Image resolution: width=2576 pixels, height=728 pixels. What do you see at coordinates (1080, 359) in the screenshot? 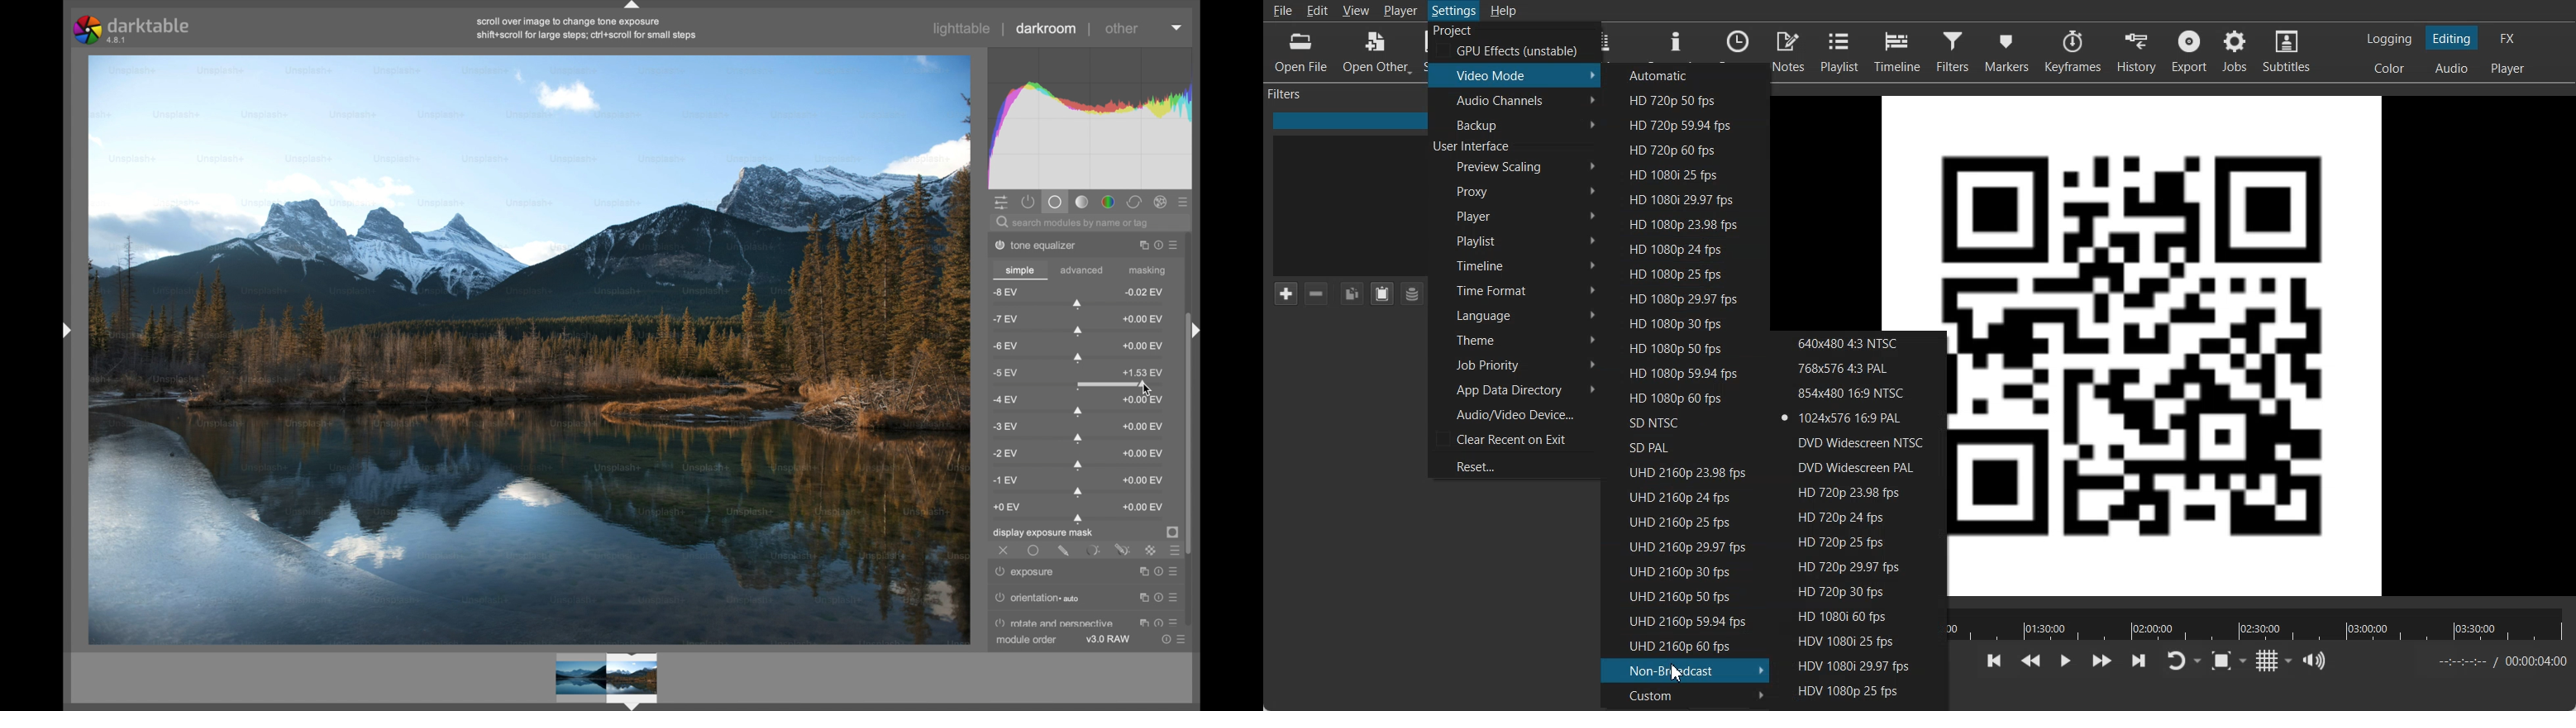
I see `slider` at bounding box center [1080, 359].